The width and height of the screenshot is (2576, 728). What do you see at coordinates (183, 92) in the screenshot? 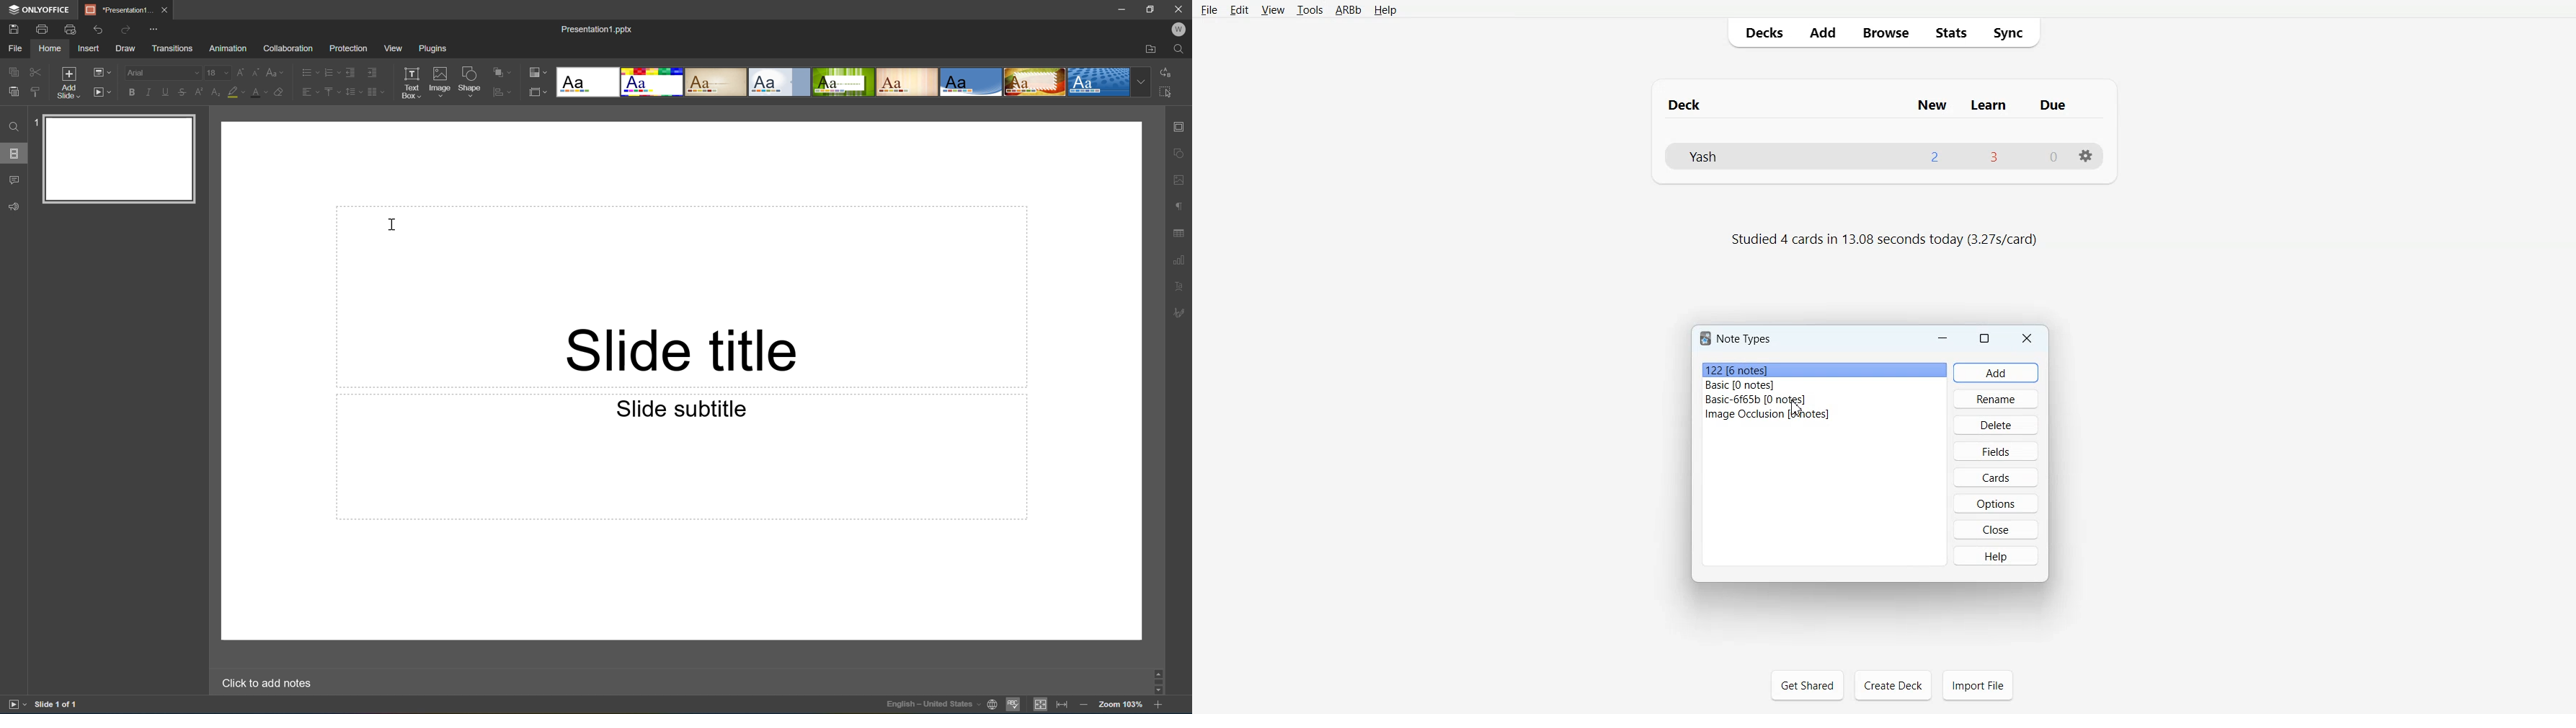
I see `Strikethrough` at bounding box center [183, 92].